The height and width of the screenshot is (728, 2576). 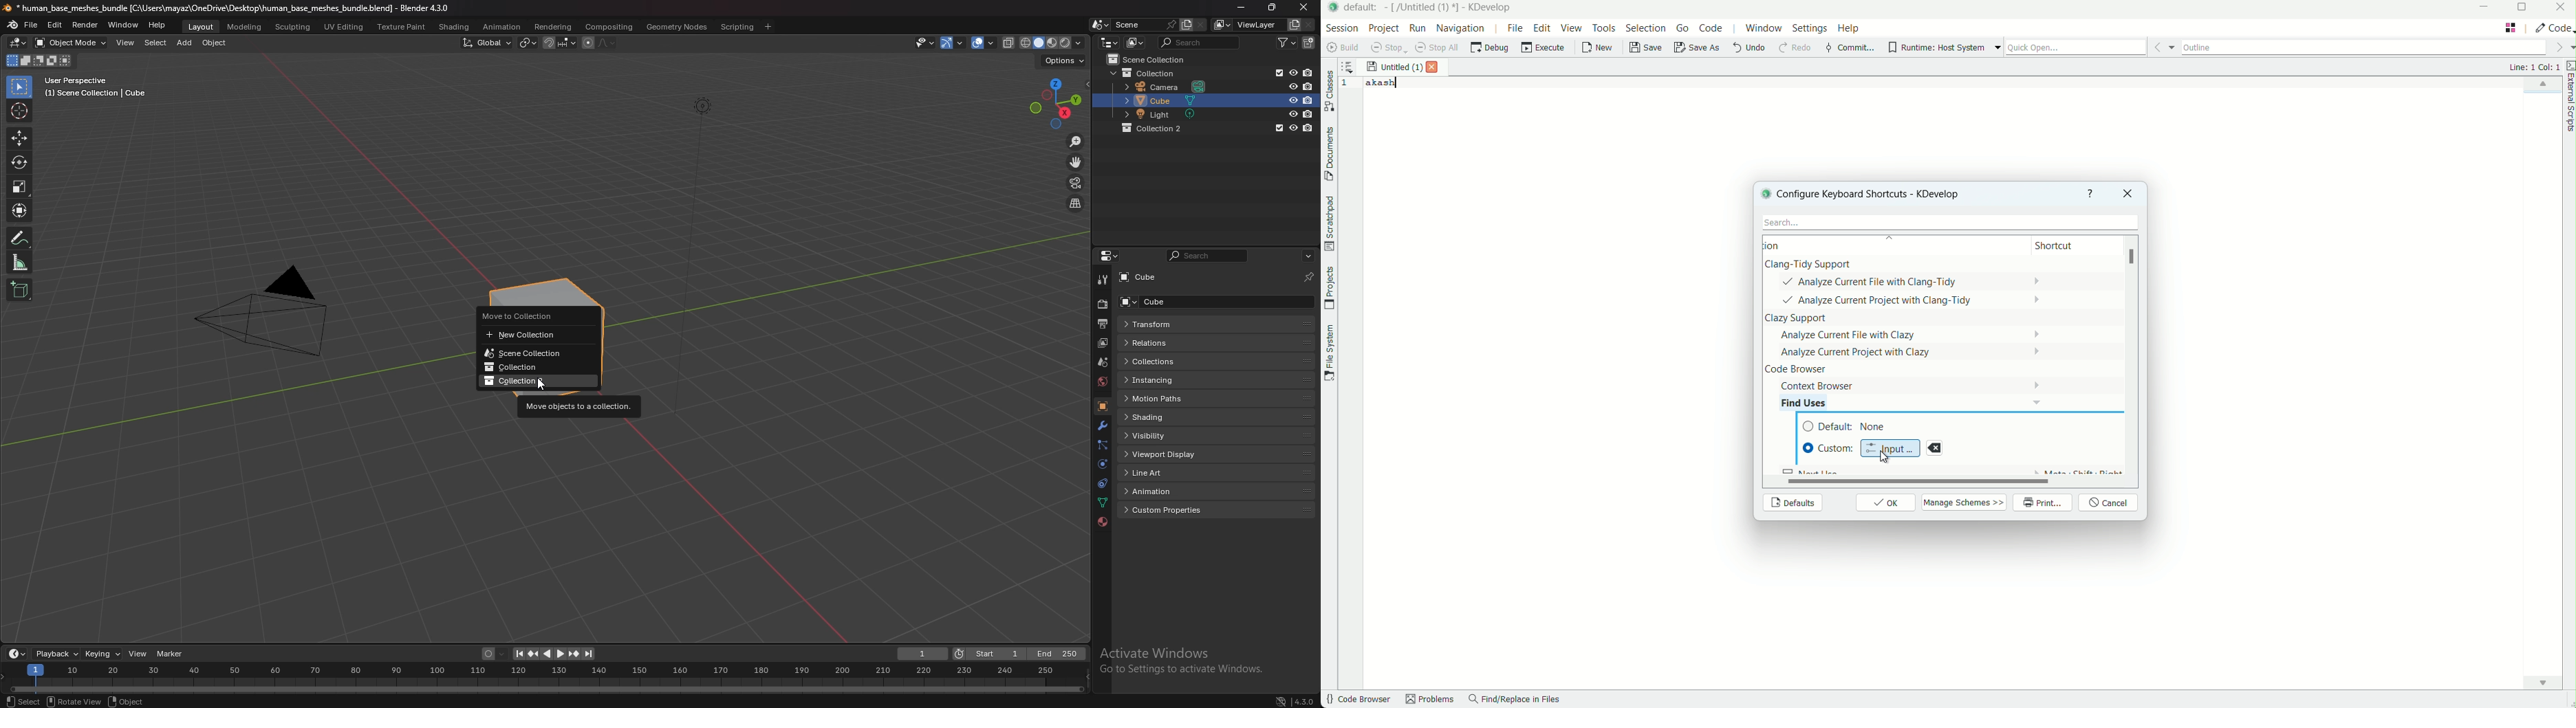 What do you see at coordinates (1308, 71) in the screenshot?
I see `disable in renders` at bounding box center [1308, 71].